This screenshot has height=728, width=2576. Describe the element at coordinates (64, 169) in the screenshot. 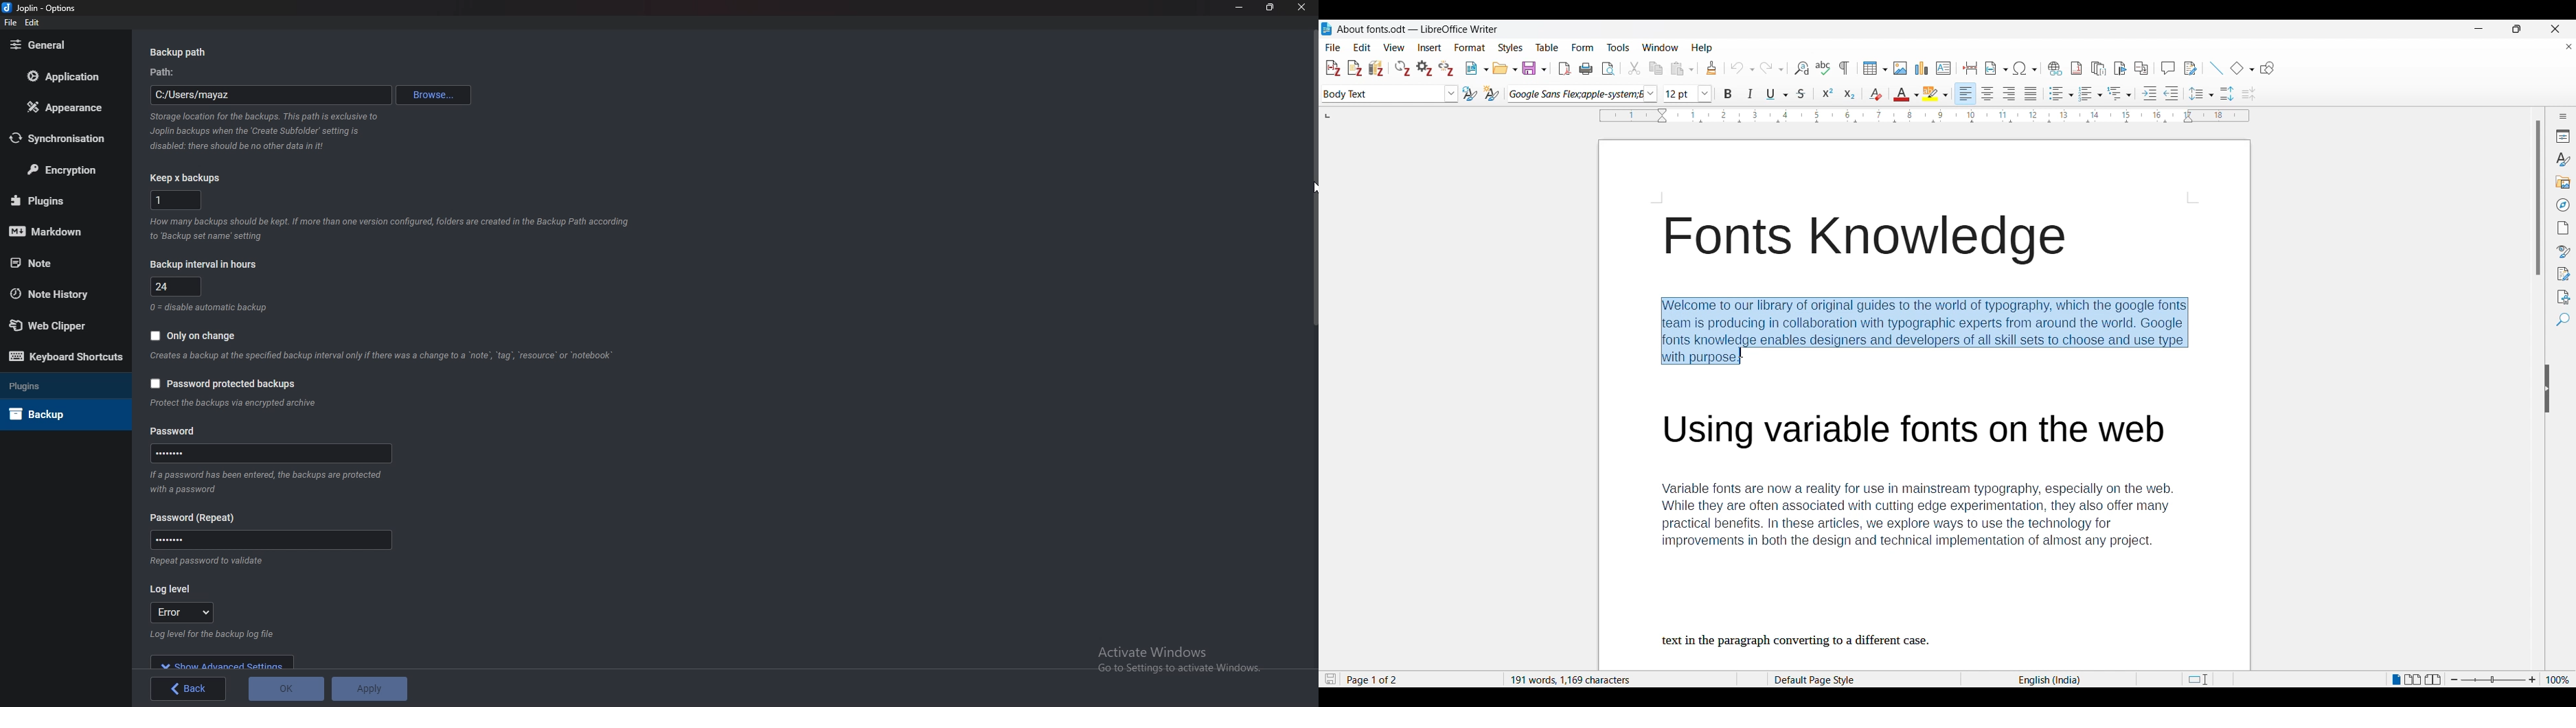

I see `Encryption` at that location.